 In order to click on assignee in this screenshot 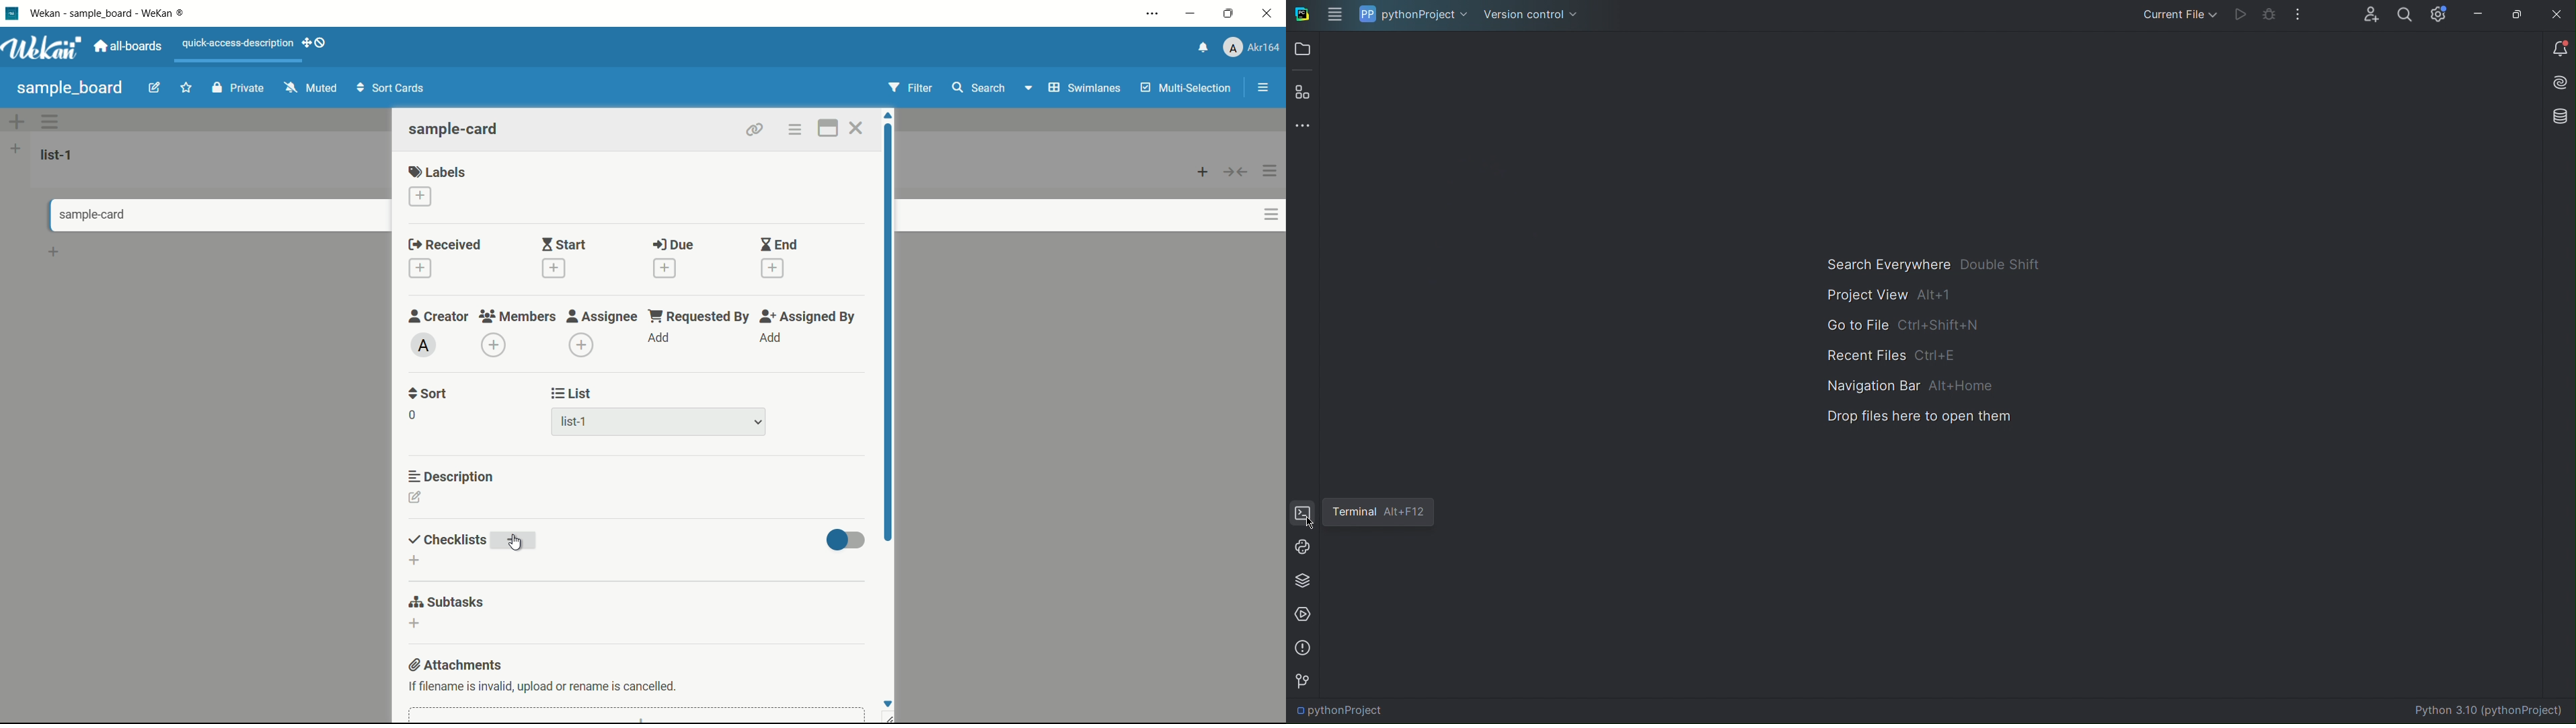, I will do `click(602, 316)`.